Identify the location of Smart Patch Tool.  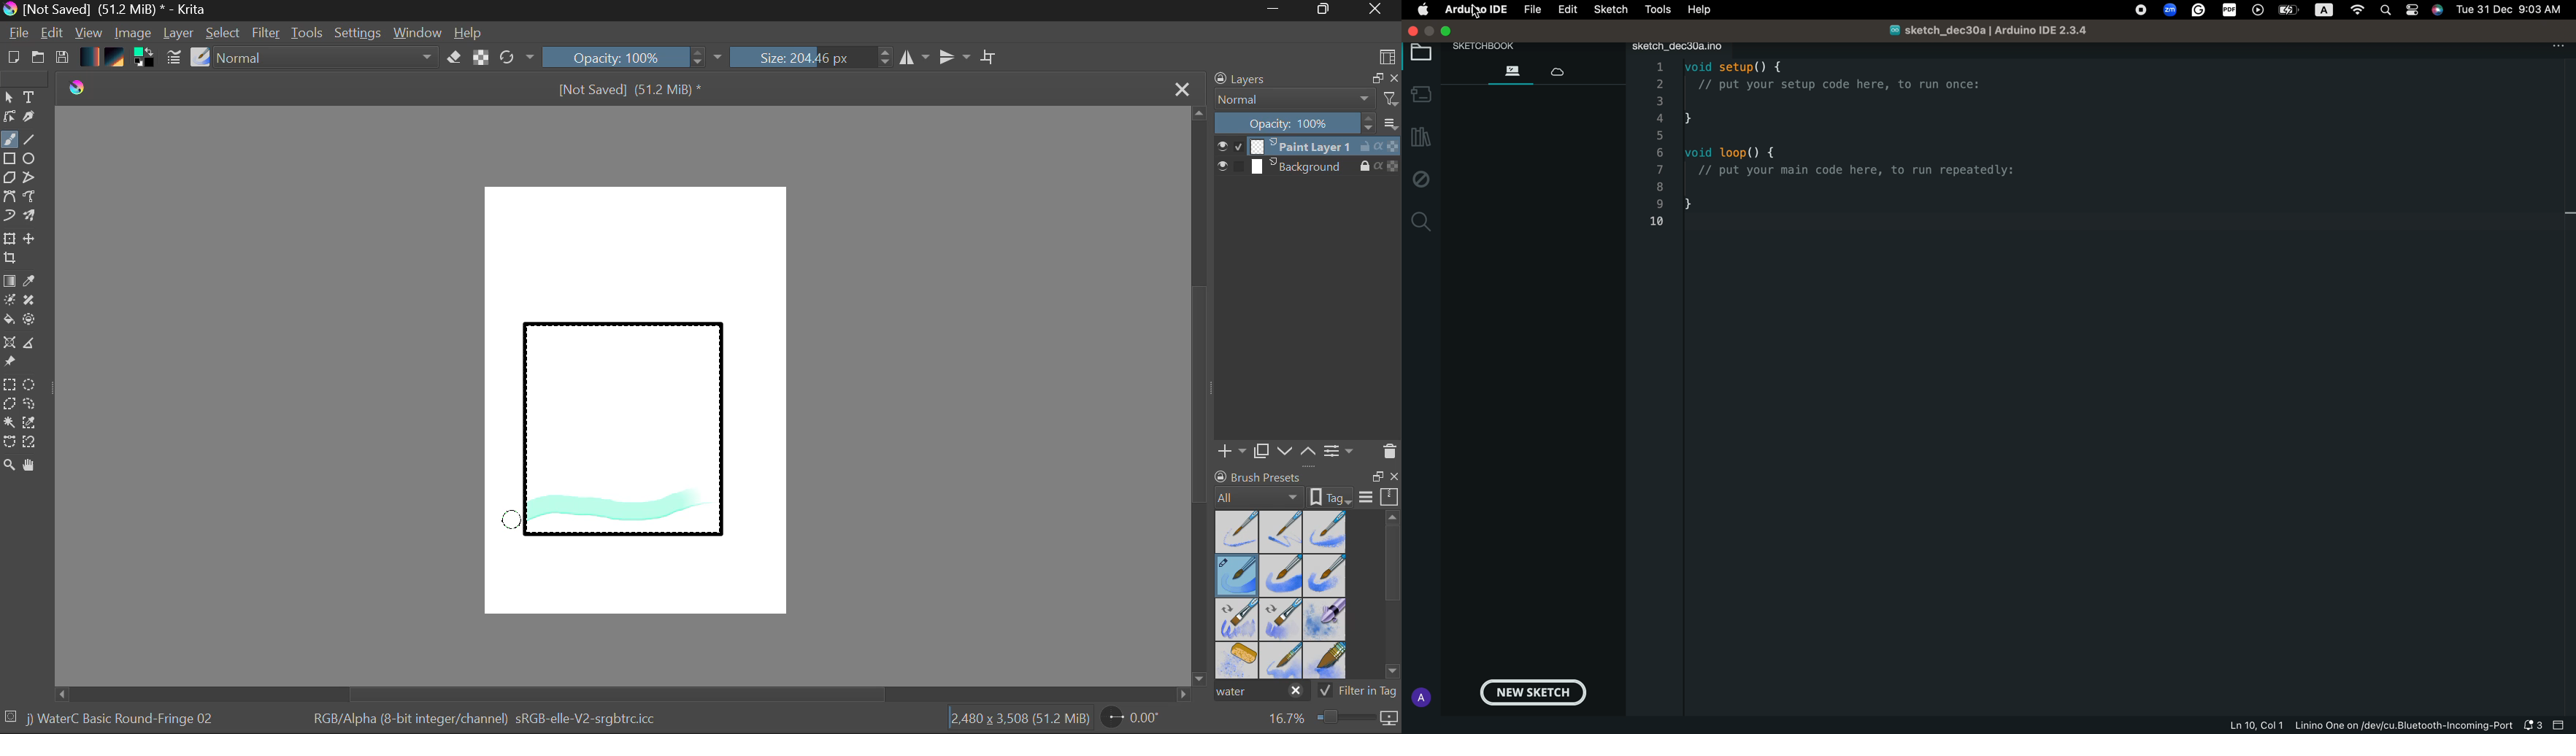
(34, 303).